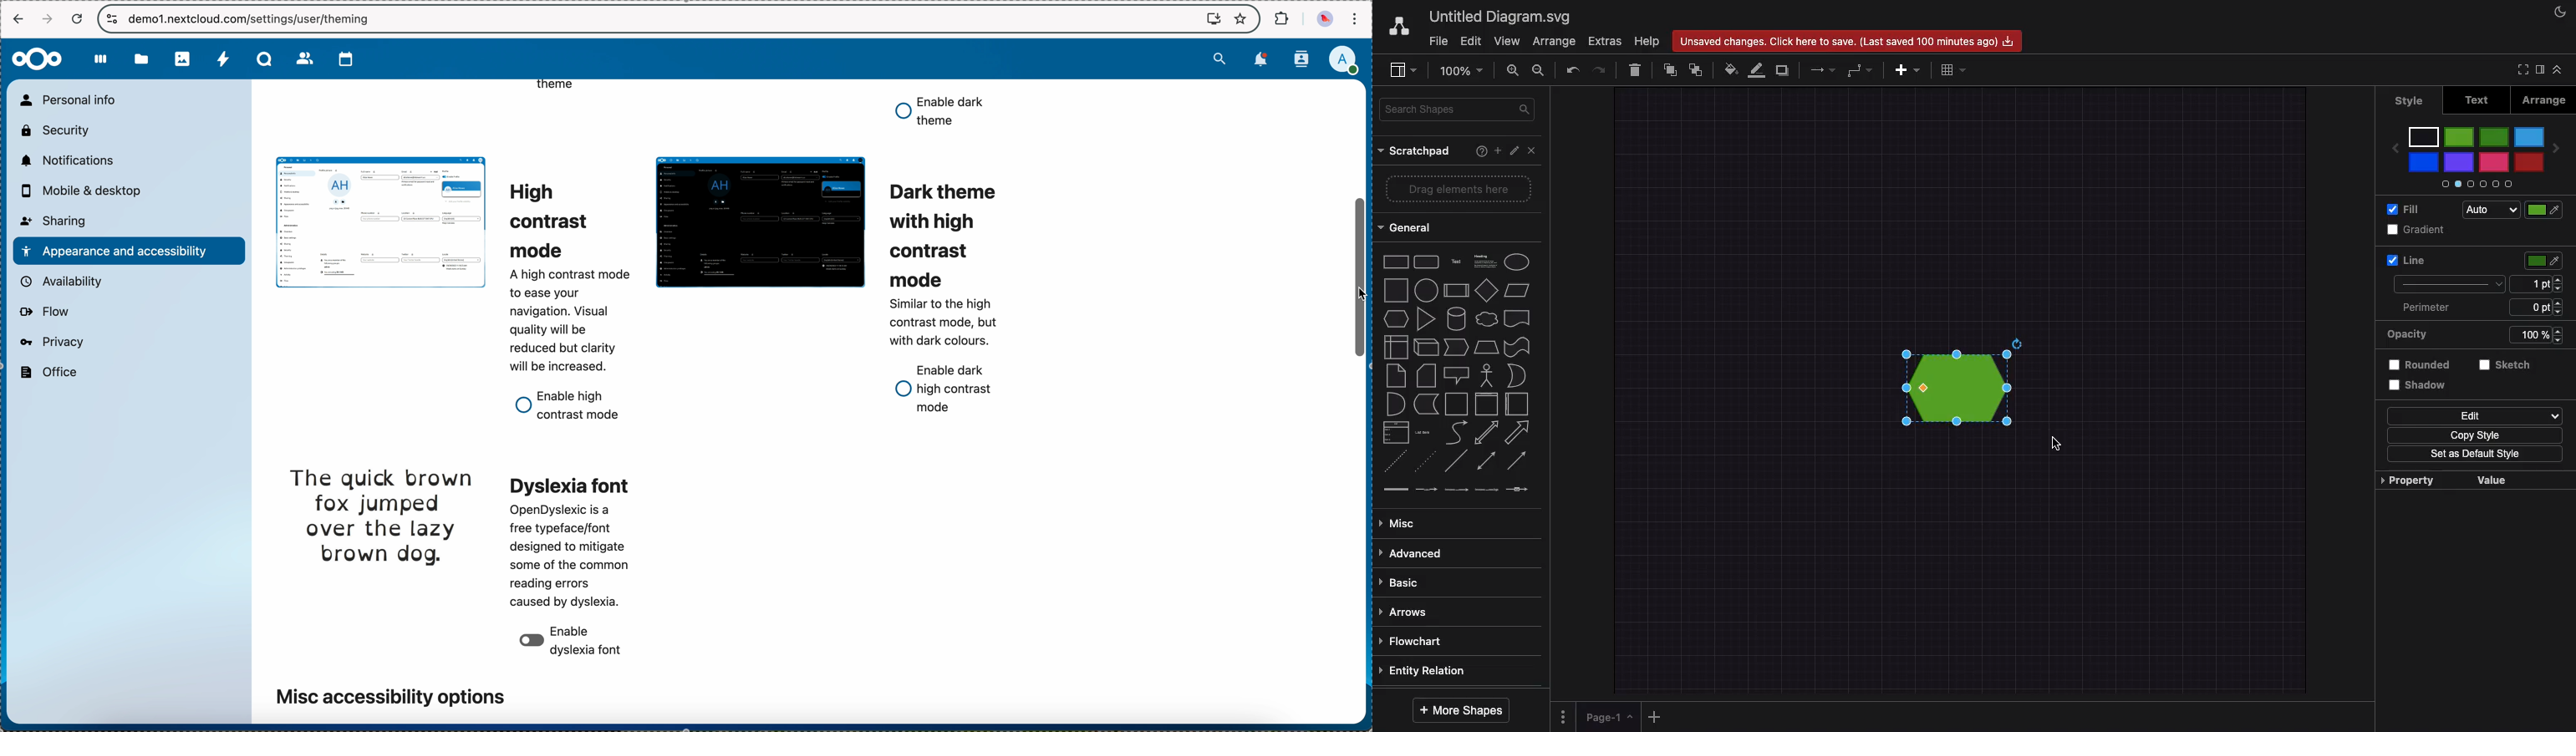 The height and width of the screenshot is (756, 2576). Describe the element at coordinates (38, 58) in the screenshot. I see `Nextcloud logo` at that location.